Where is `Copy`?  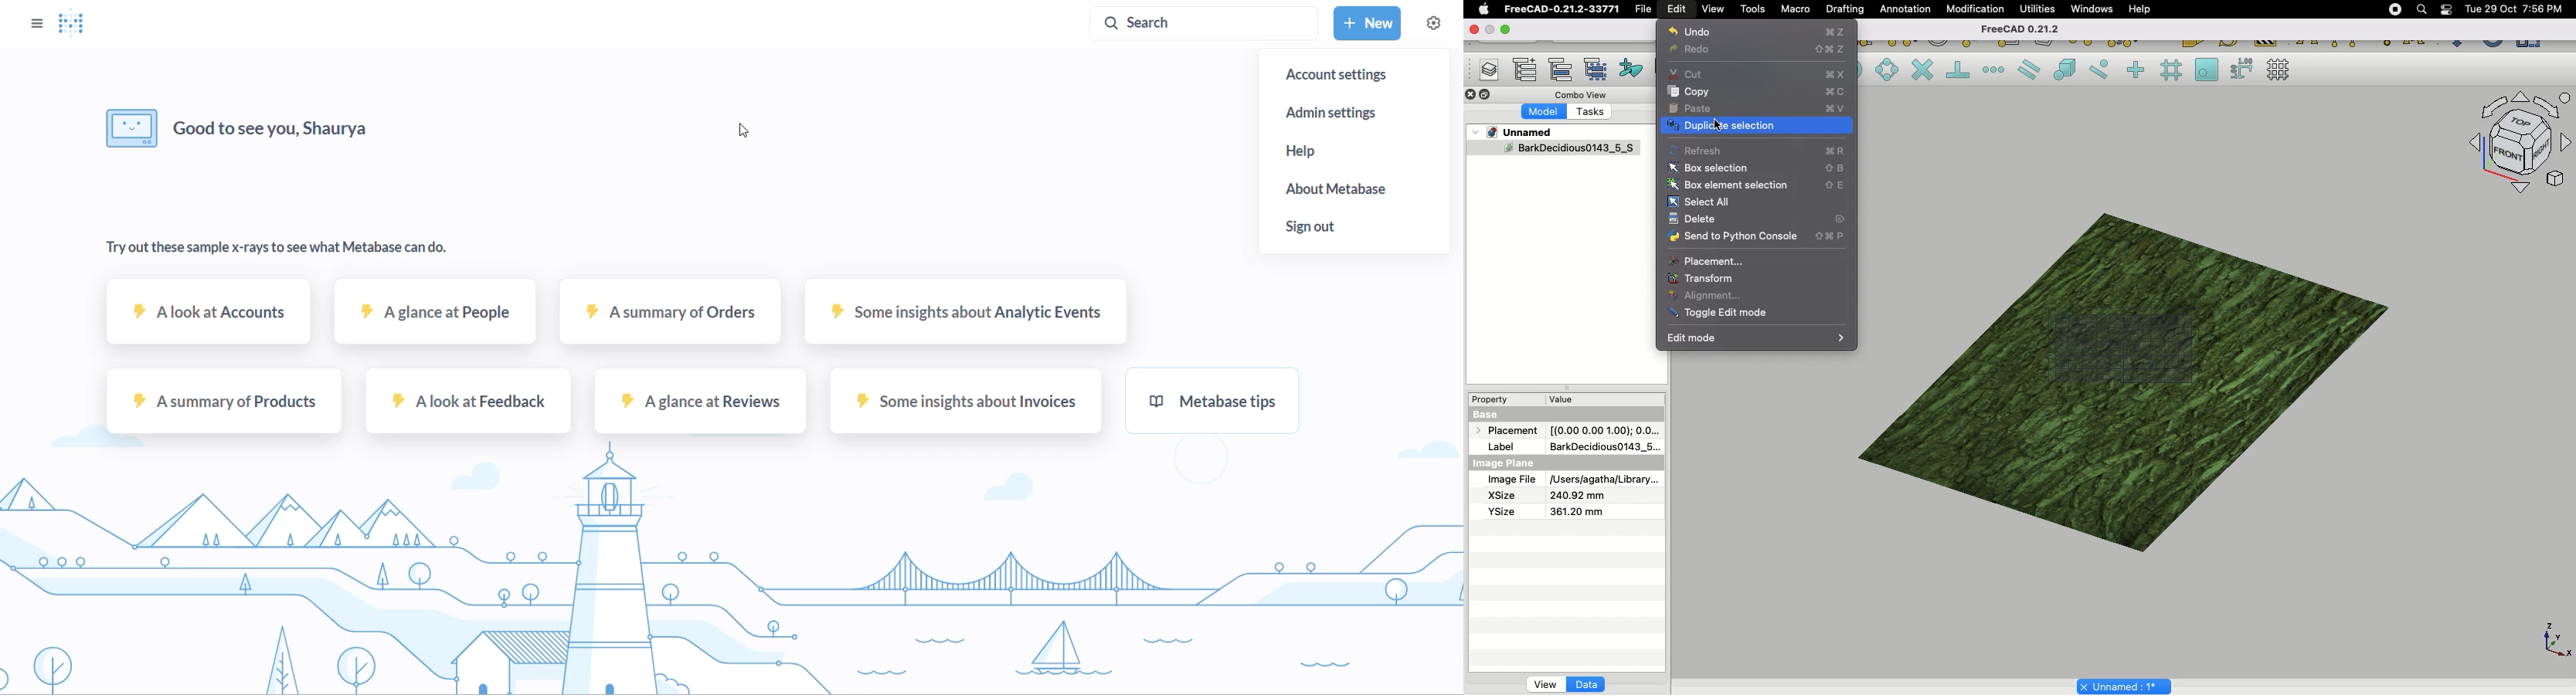 Copy is located at coordinates (1756, 92).